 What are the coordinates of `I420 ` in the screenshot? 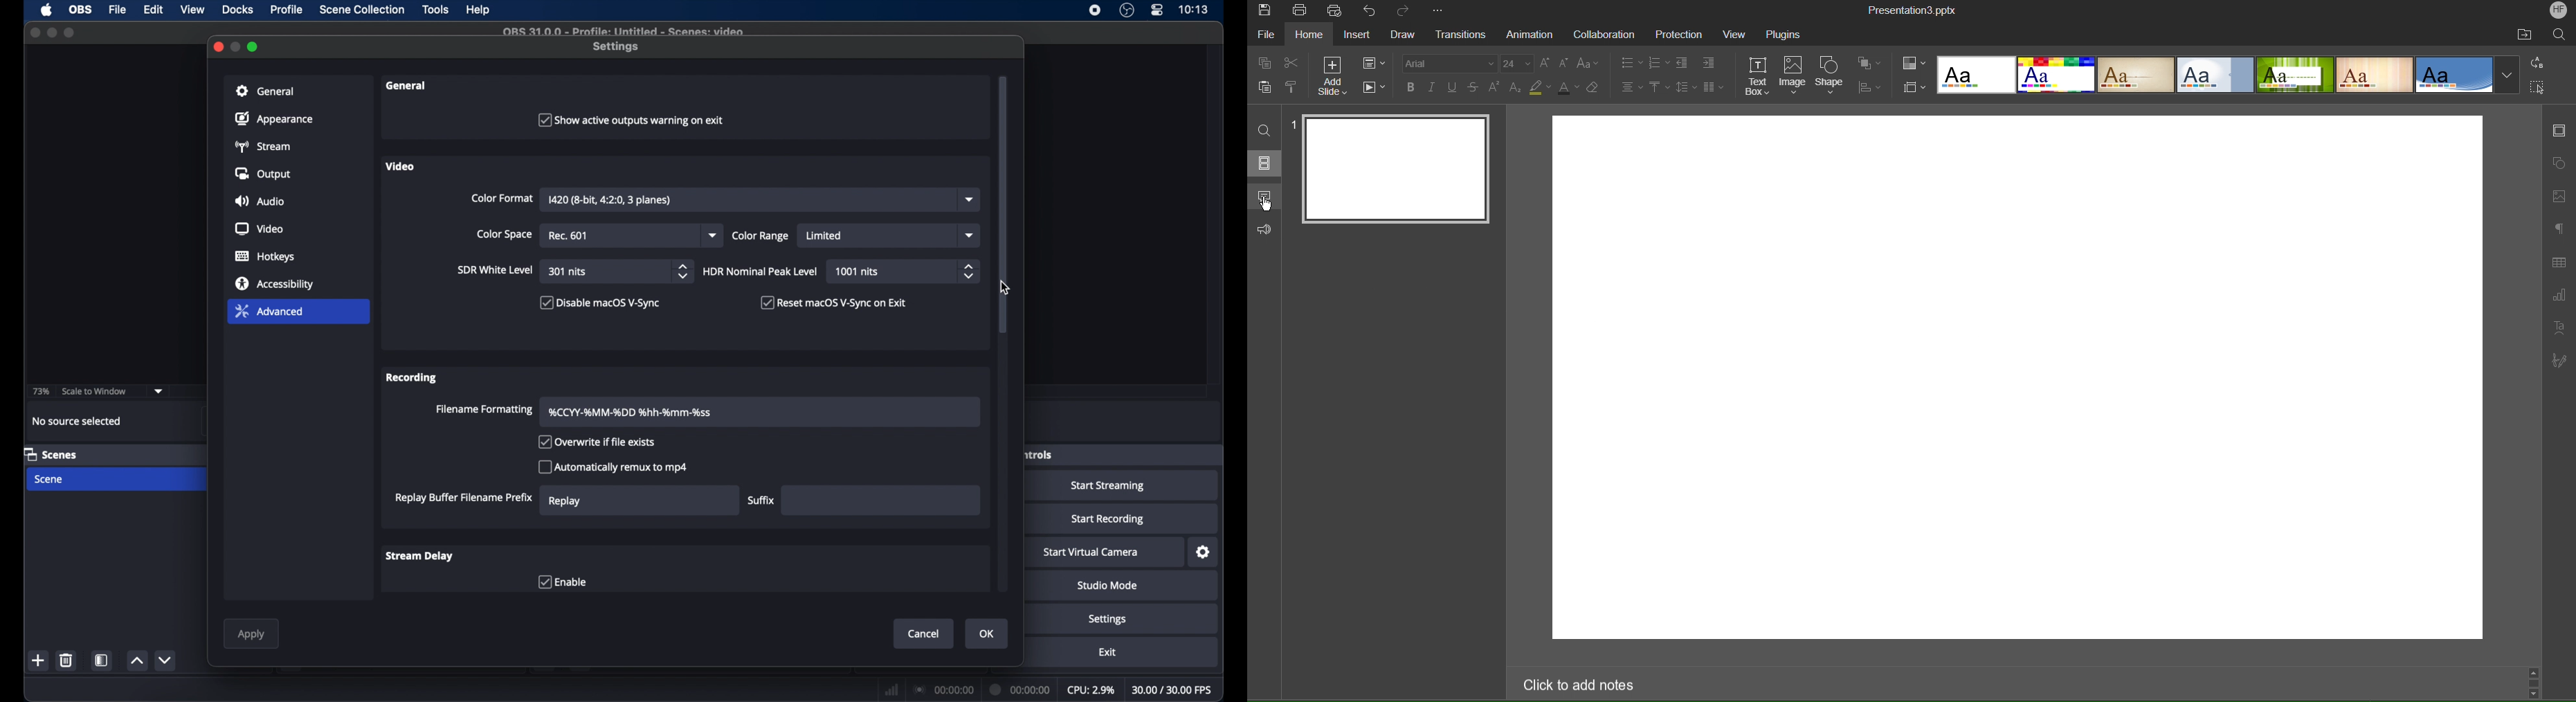 It's located at (610, 200).